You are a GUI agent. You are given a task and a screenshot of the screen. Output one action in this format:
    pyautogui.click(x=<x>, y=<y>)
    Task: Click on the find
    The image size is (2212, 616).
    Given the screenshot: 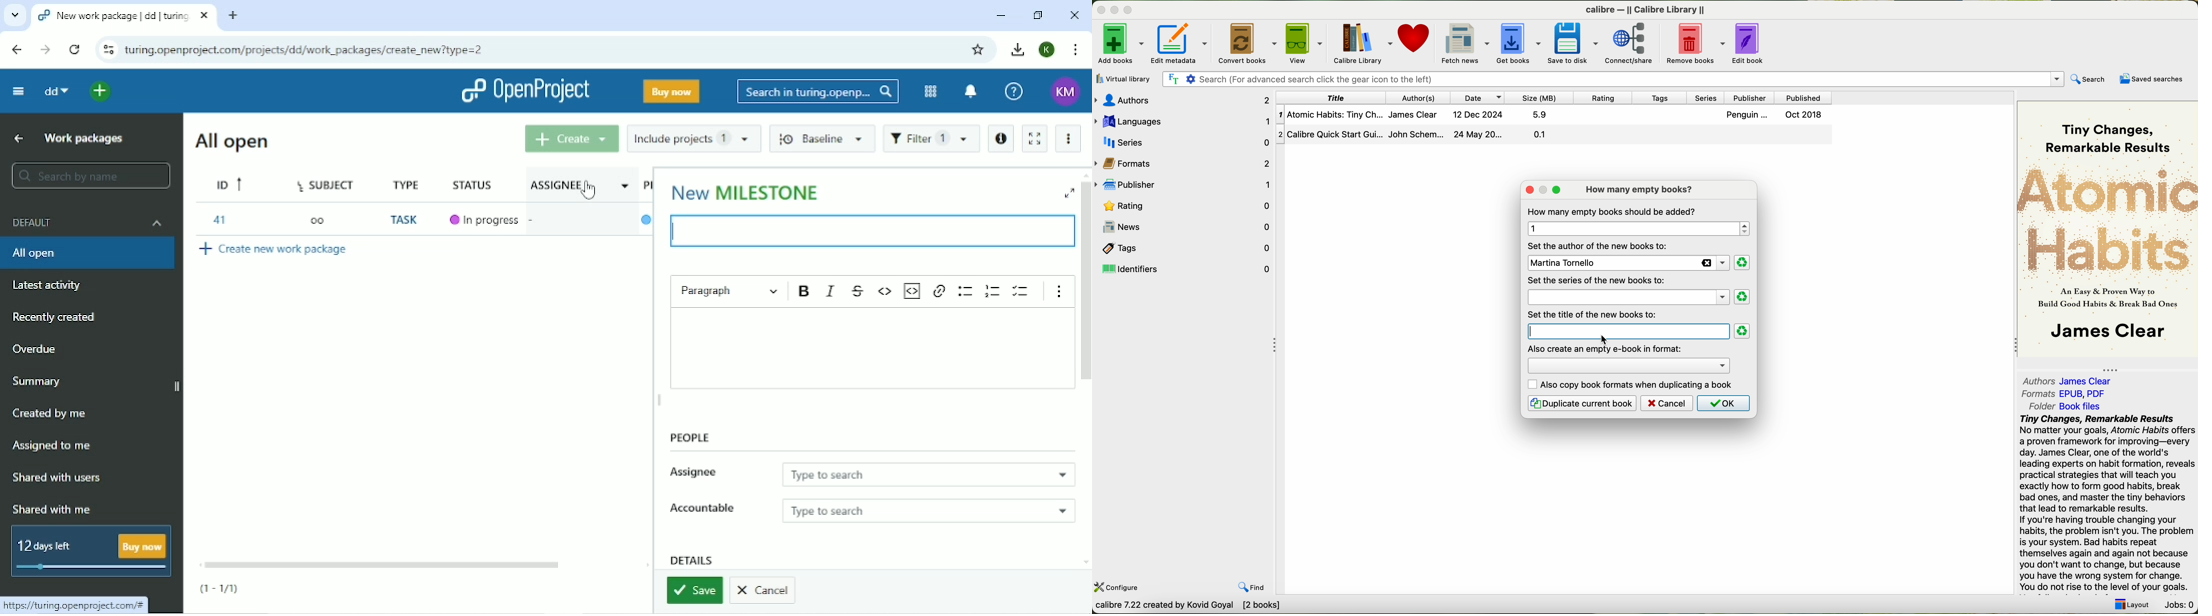 What is the action you would take?
    pyautogui.click(x=1252, y=588)
    